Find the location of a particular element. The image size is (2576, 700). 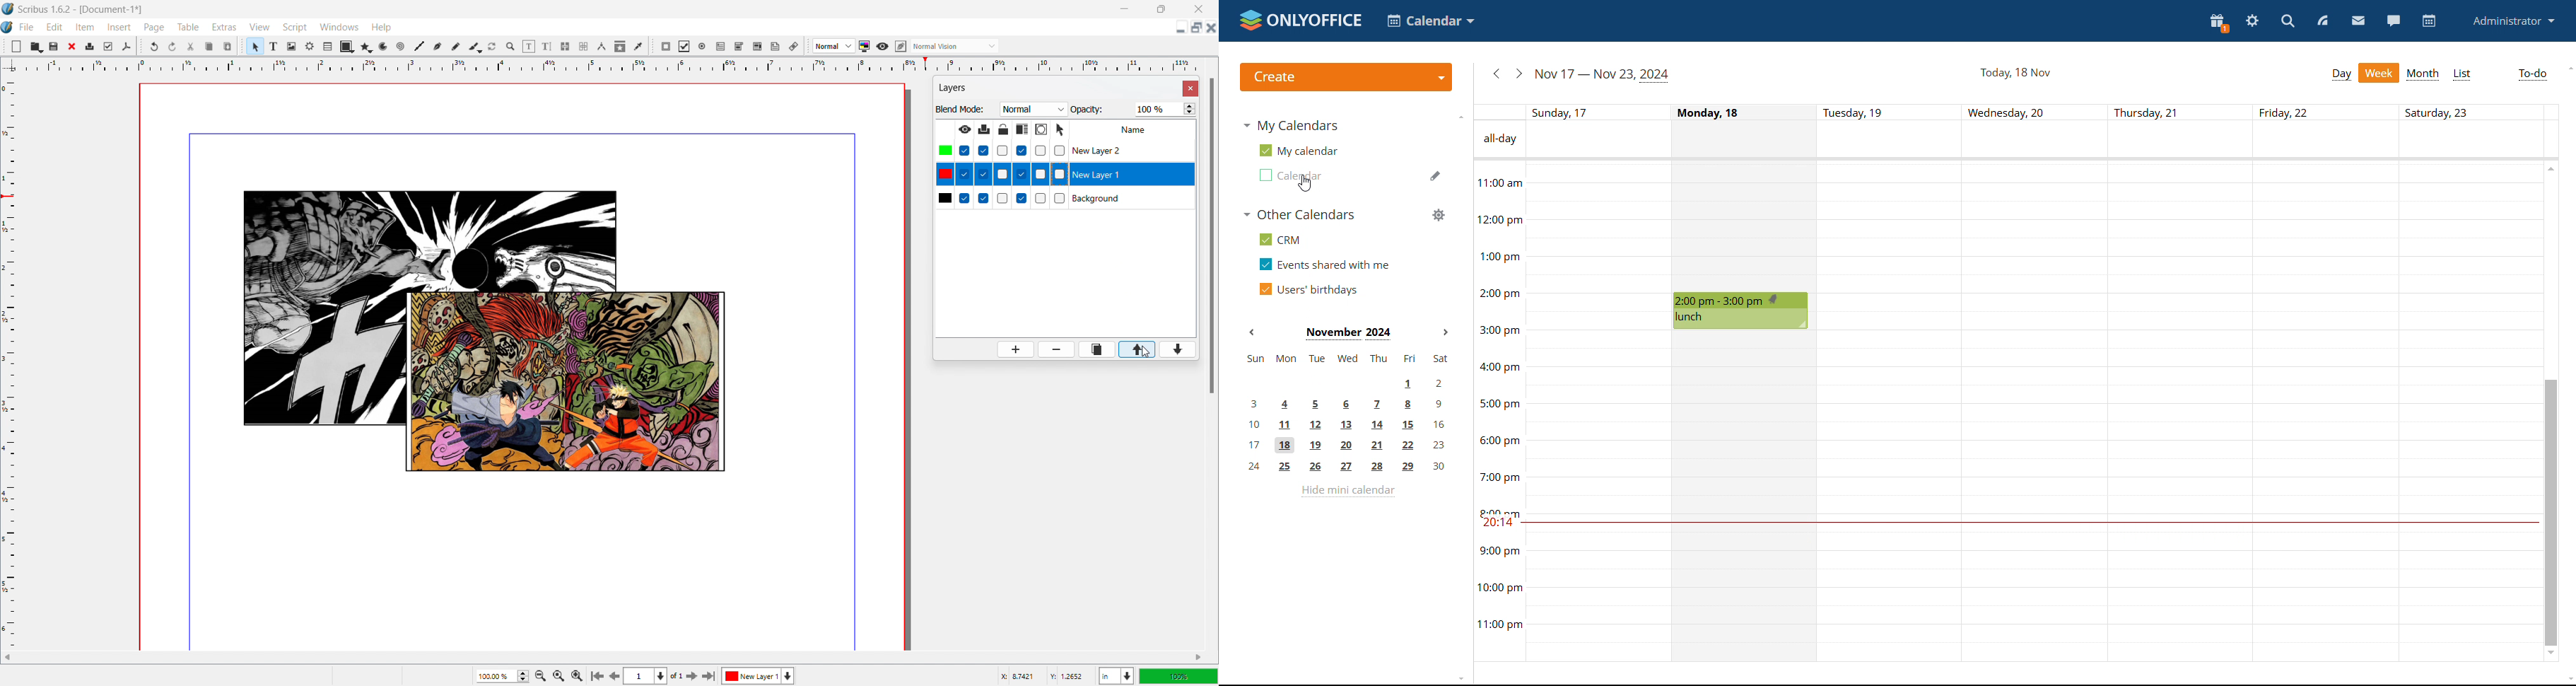

new is located at coordinates (17, 46).